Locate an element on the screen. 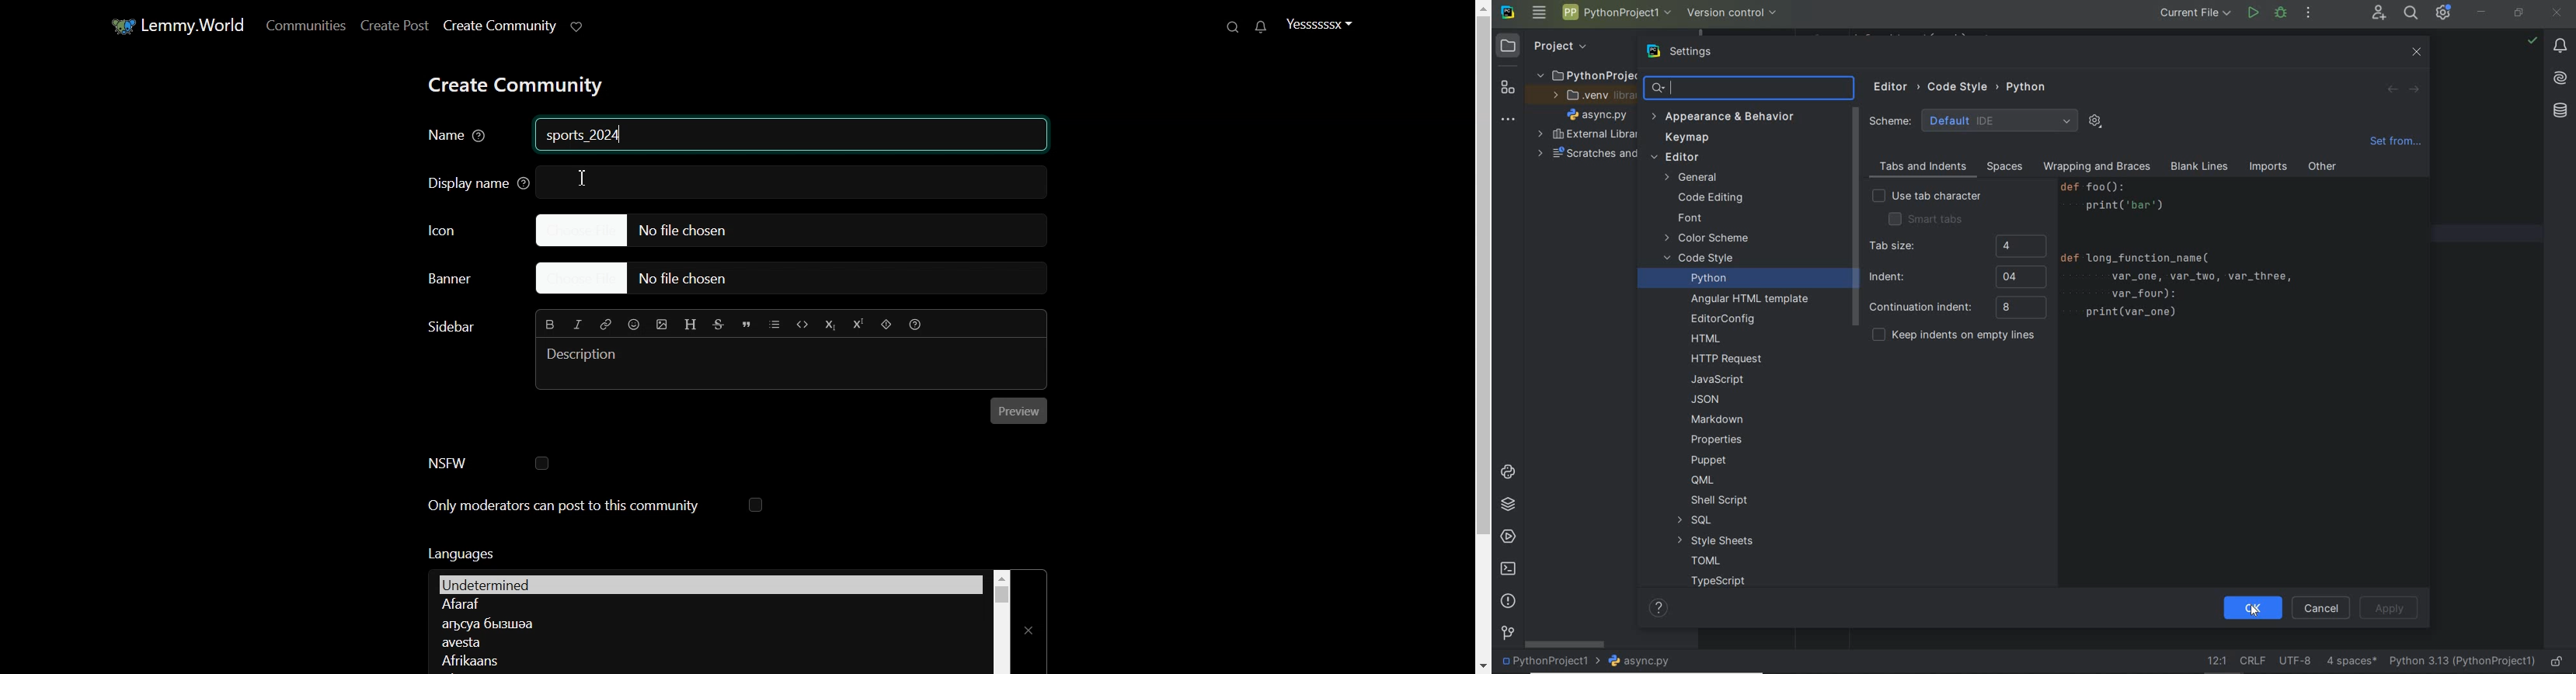 The width and height of the screenshot is (2576, 700). code editing is located at coordinates (1710, 199).